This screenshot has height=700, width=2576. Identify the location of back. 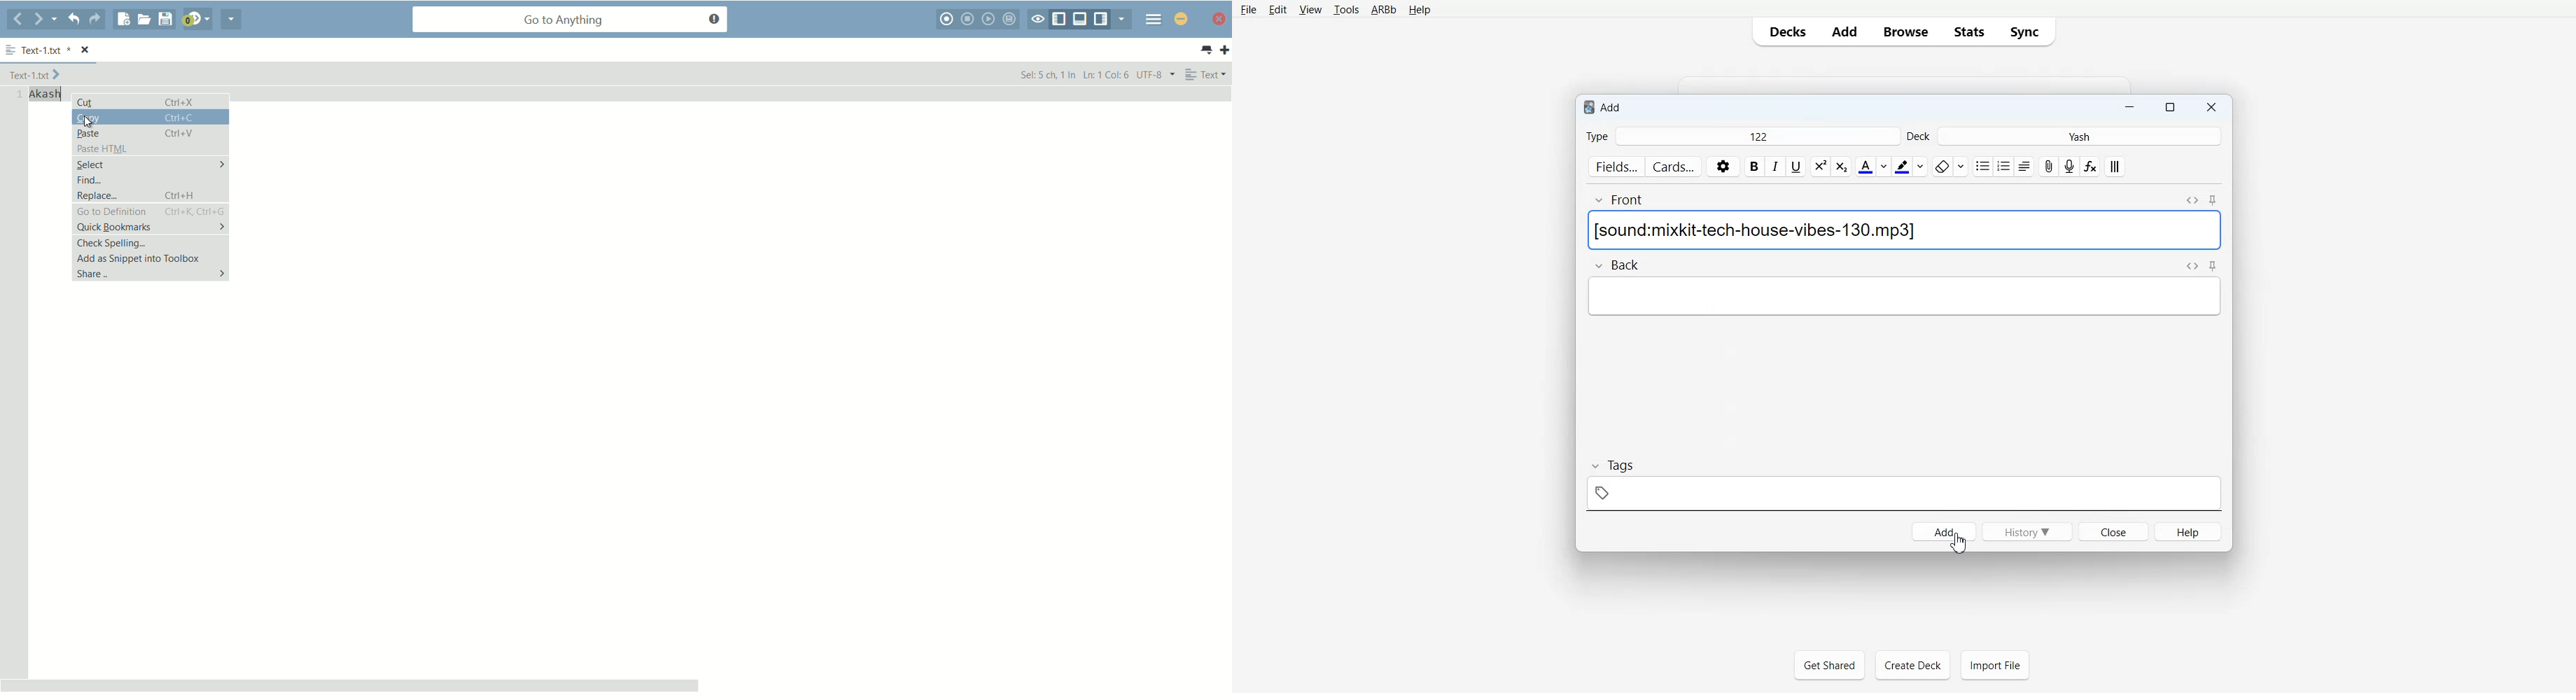
(1632, 265).